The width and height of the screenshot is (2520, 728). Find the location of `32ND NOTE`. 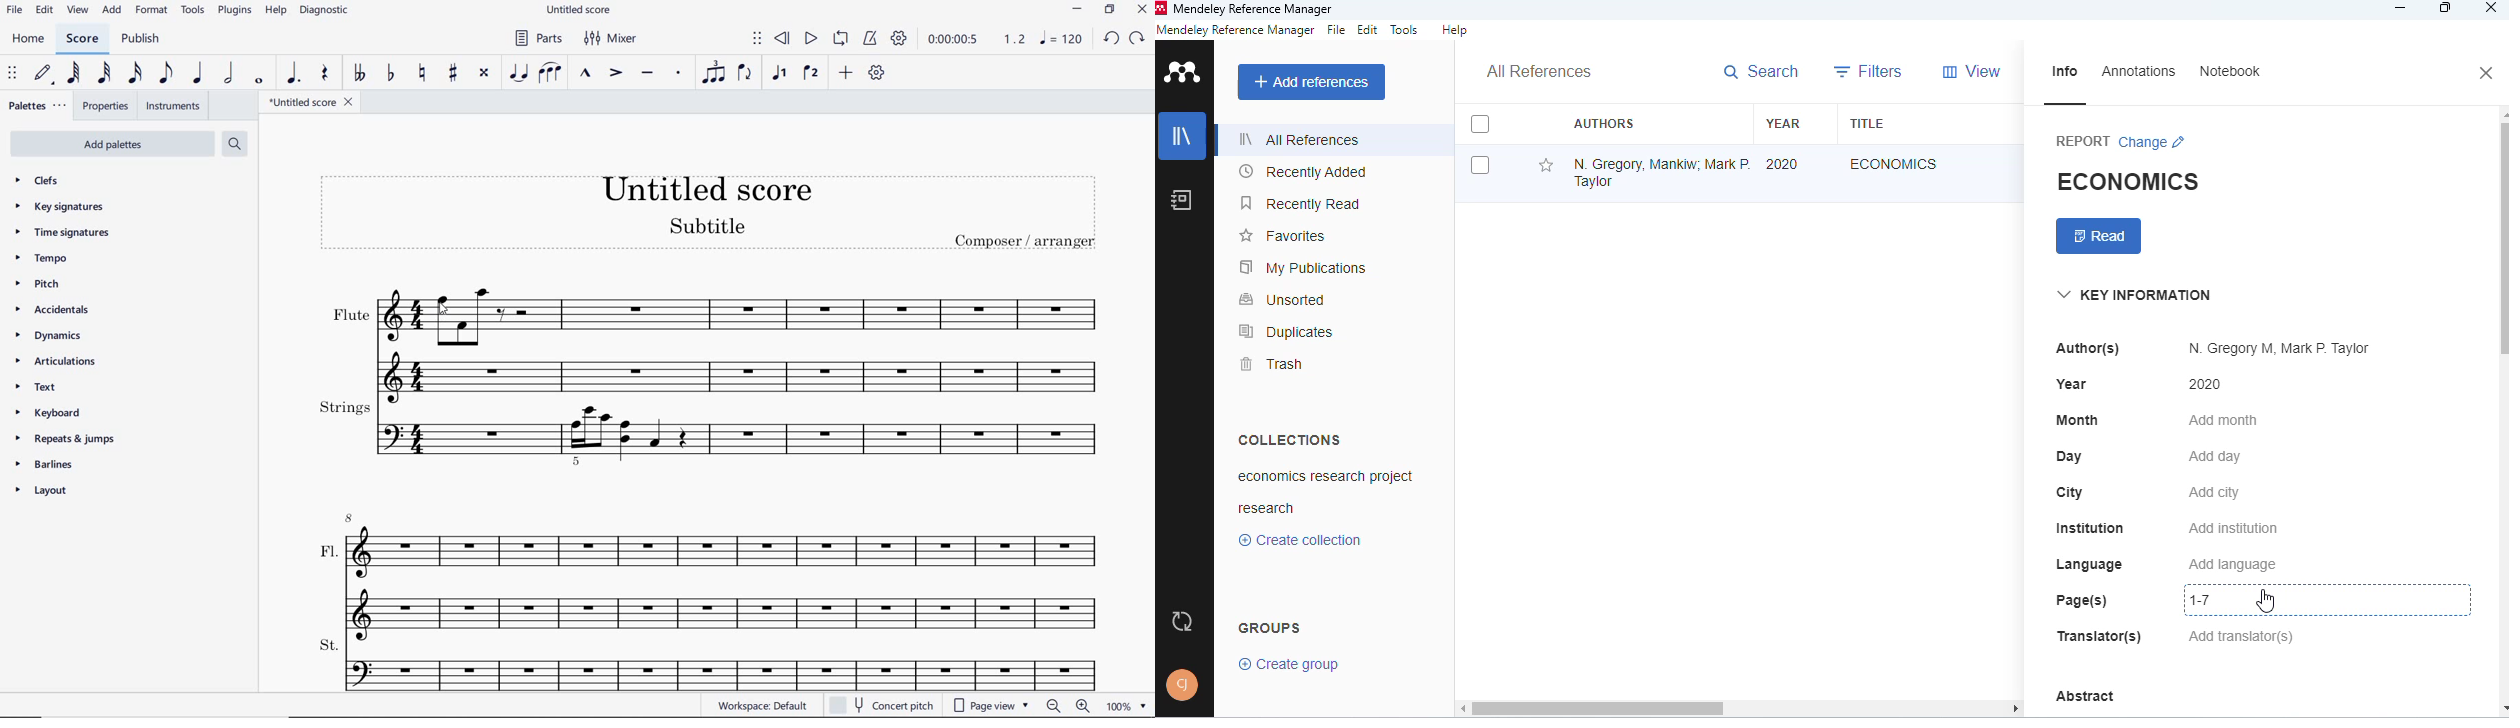

32ND NOTE is located at coordinates (102, 76).